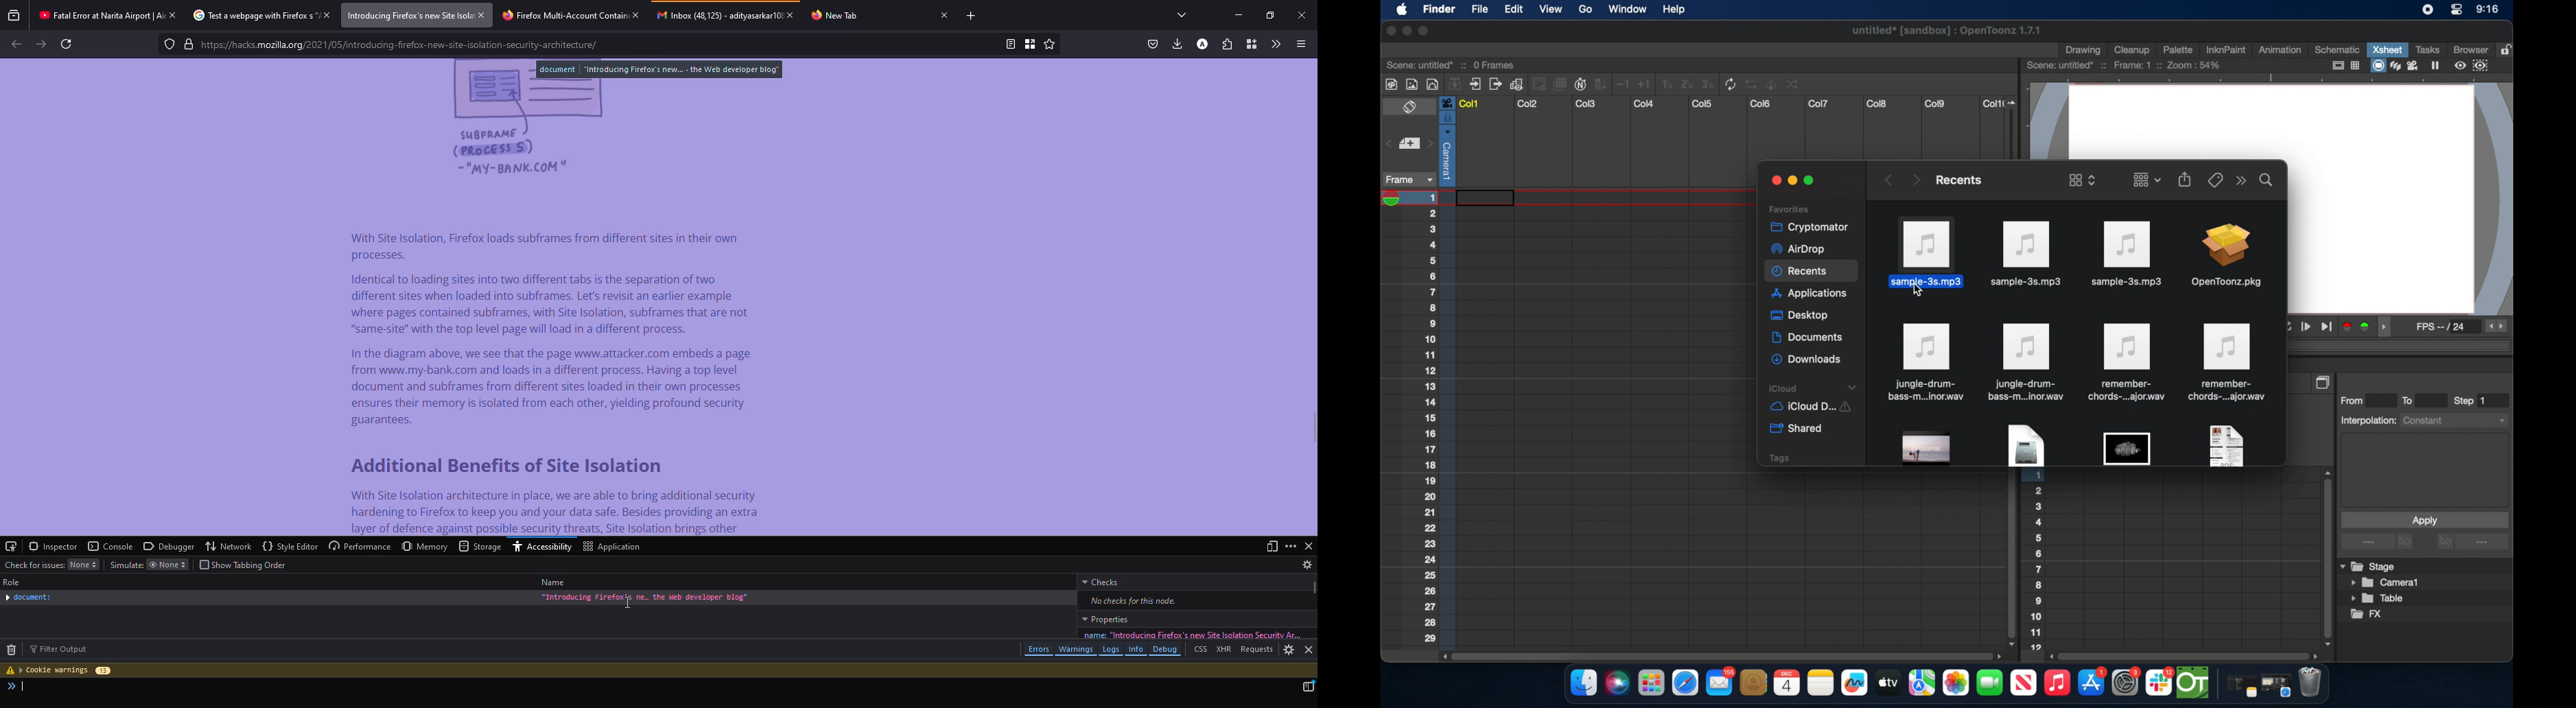  What do you see at coordinates (2010, 559) in the screenshot?
I see `scroll box` at bounding box center [2010, 559].